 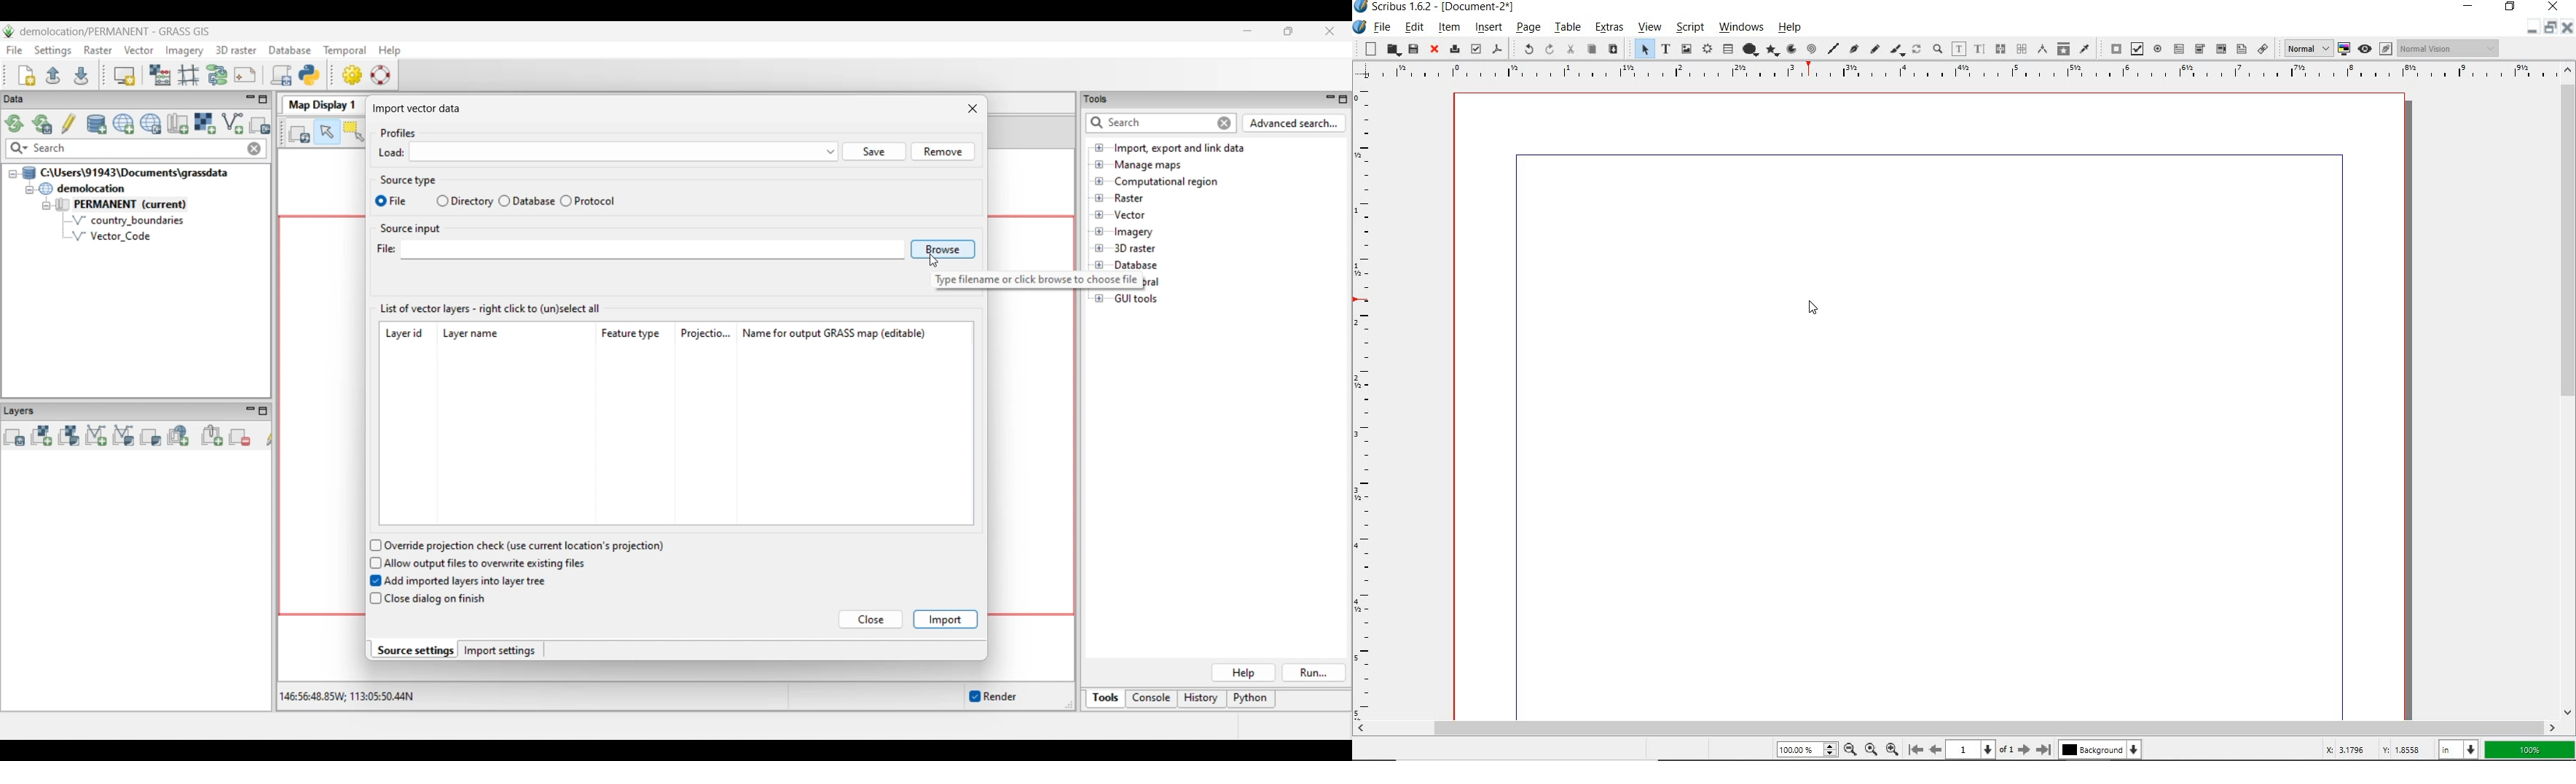 I want to click on close document, so click(x=2566, y=27).